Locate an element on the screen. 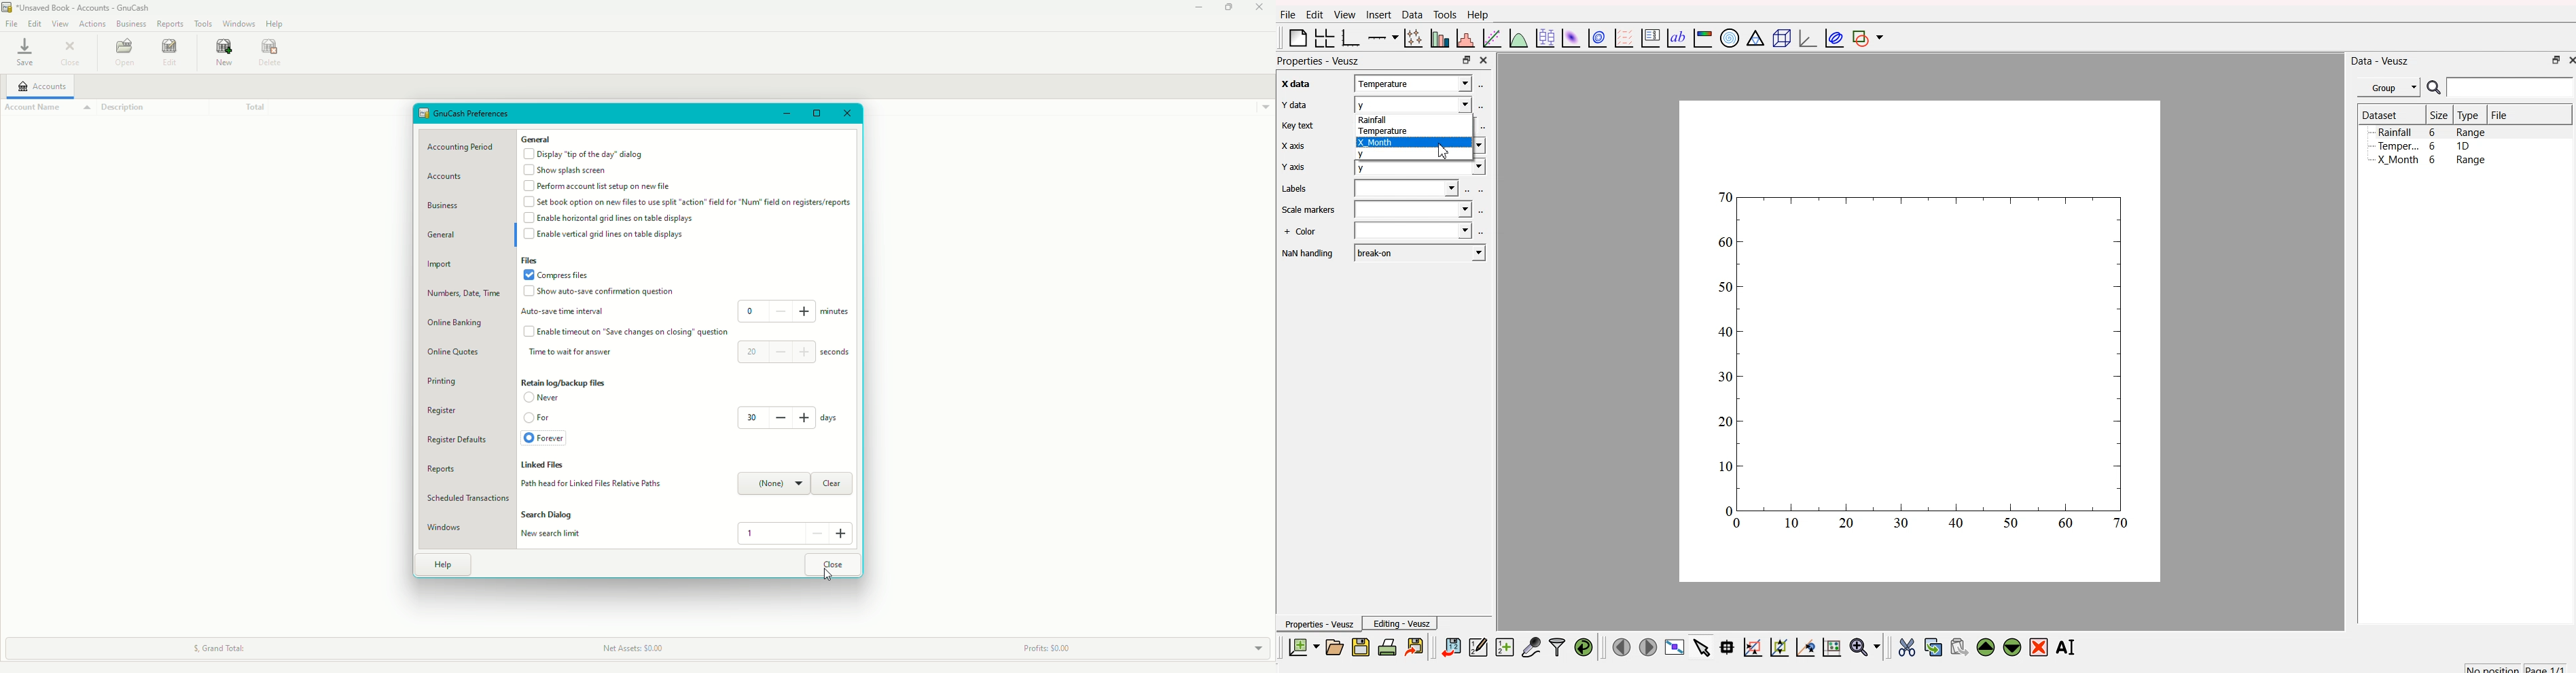 The image size is (2576, 700). Properties - Veusz is located at coordinates (1318, 623).